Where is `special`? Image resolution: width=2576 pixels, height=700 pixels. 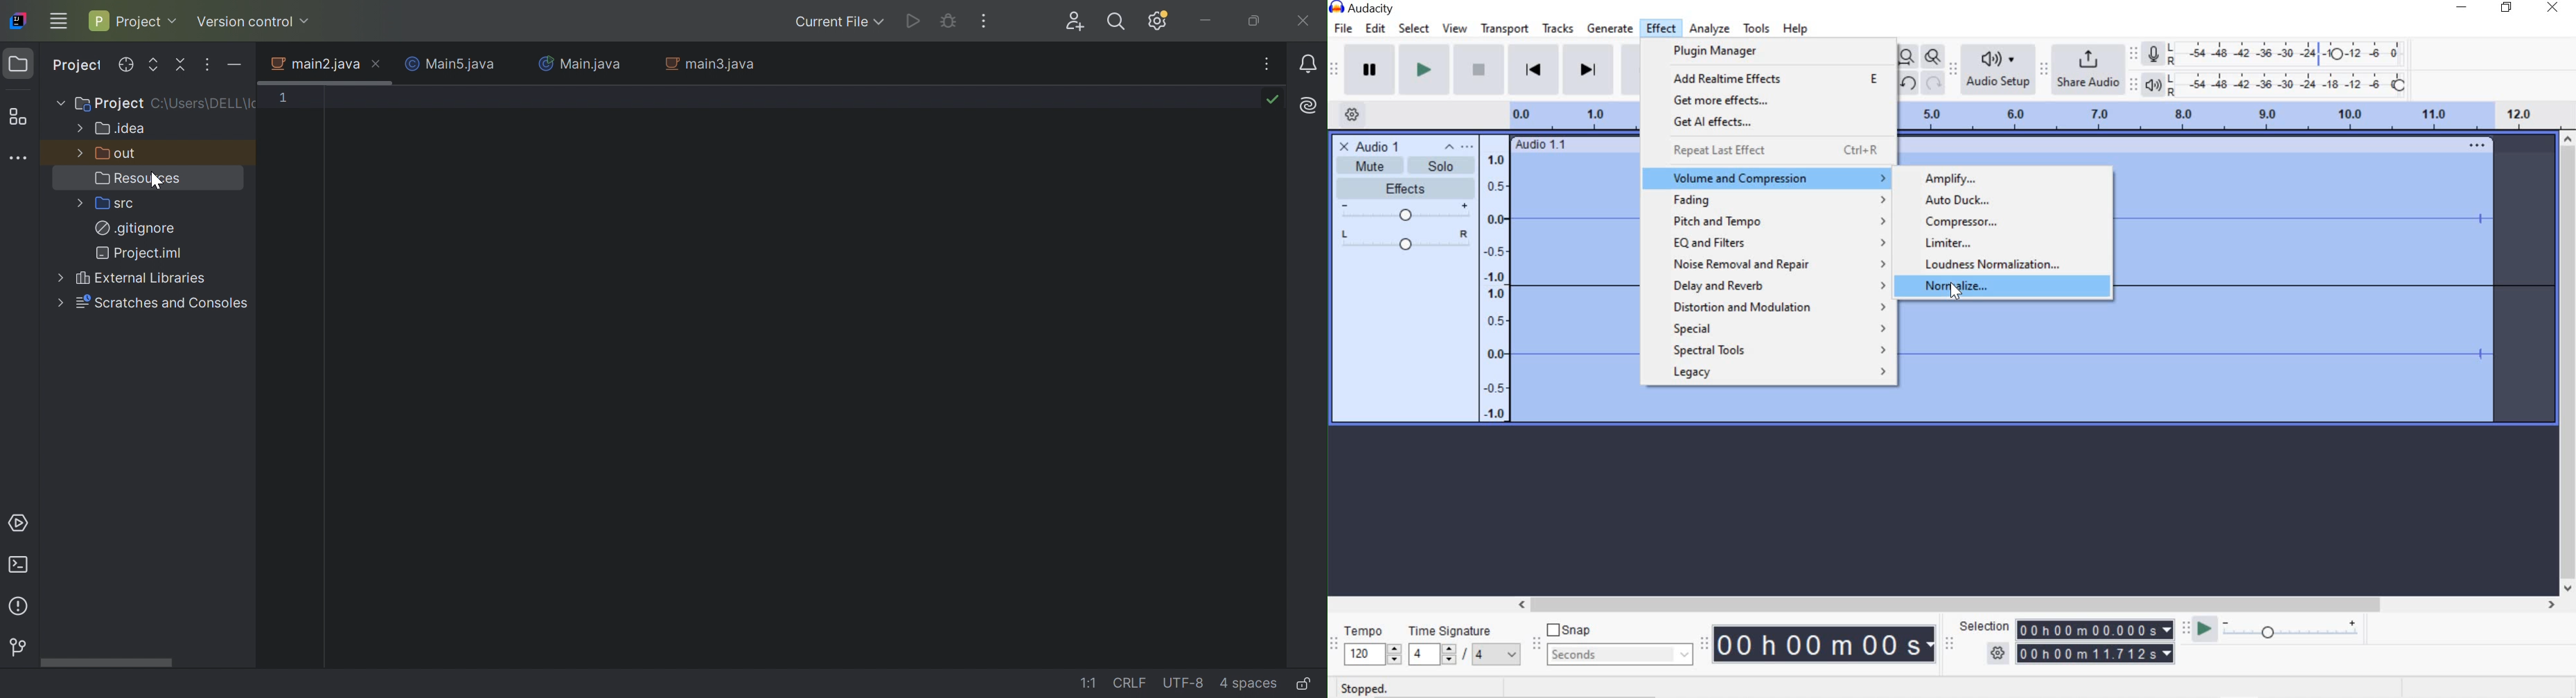
special is located at coordinates (1776, 328).